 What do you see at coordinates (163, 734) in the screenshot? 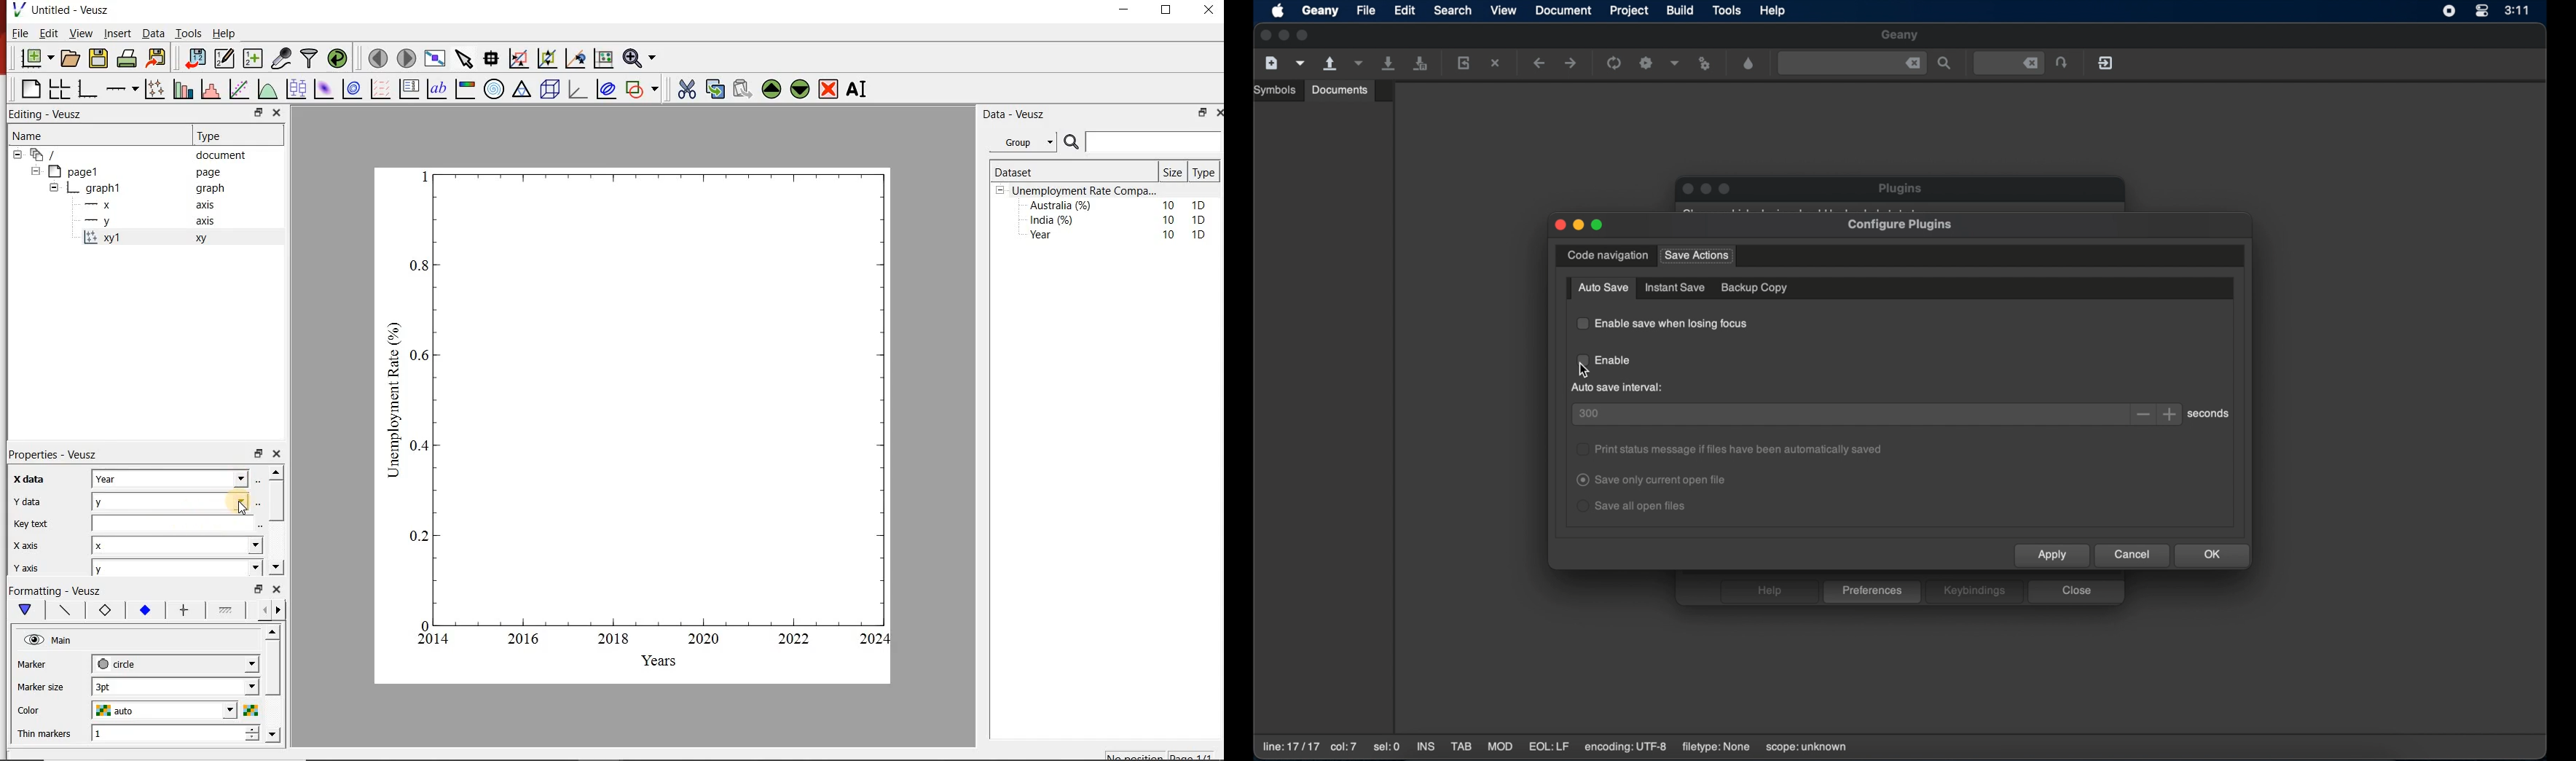
I see `1` at bounding box center [163, 734].